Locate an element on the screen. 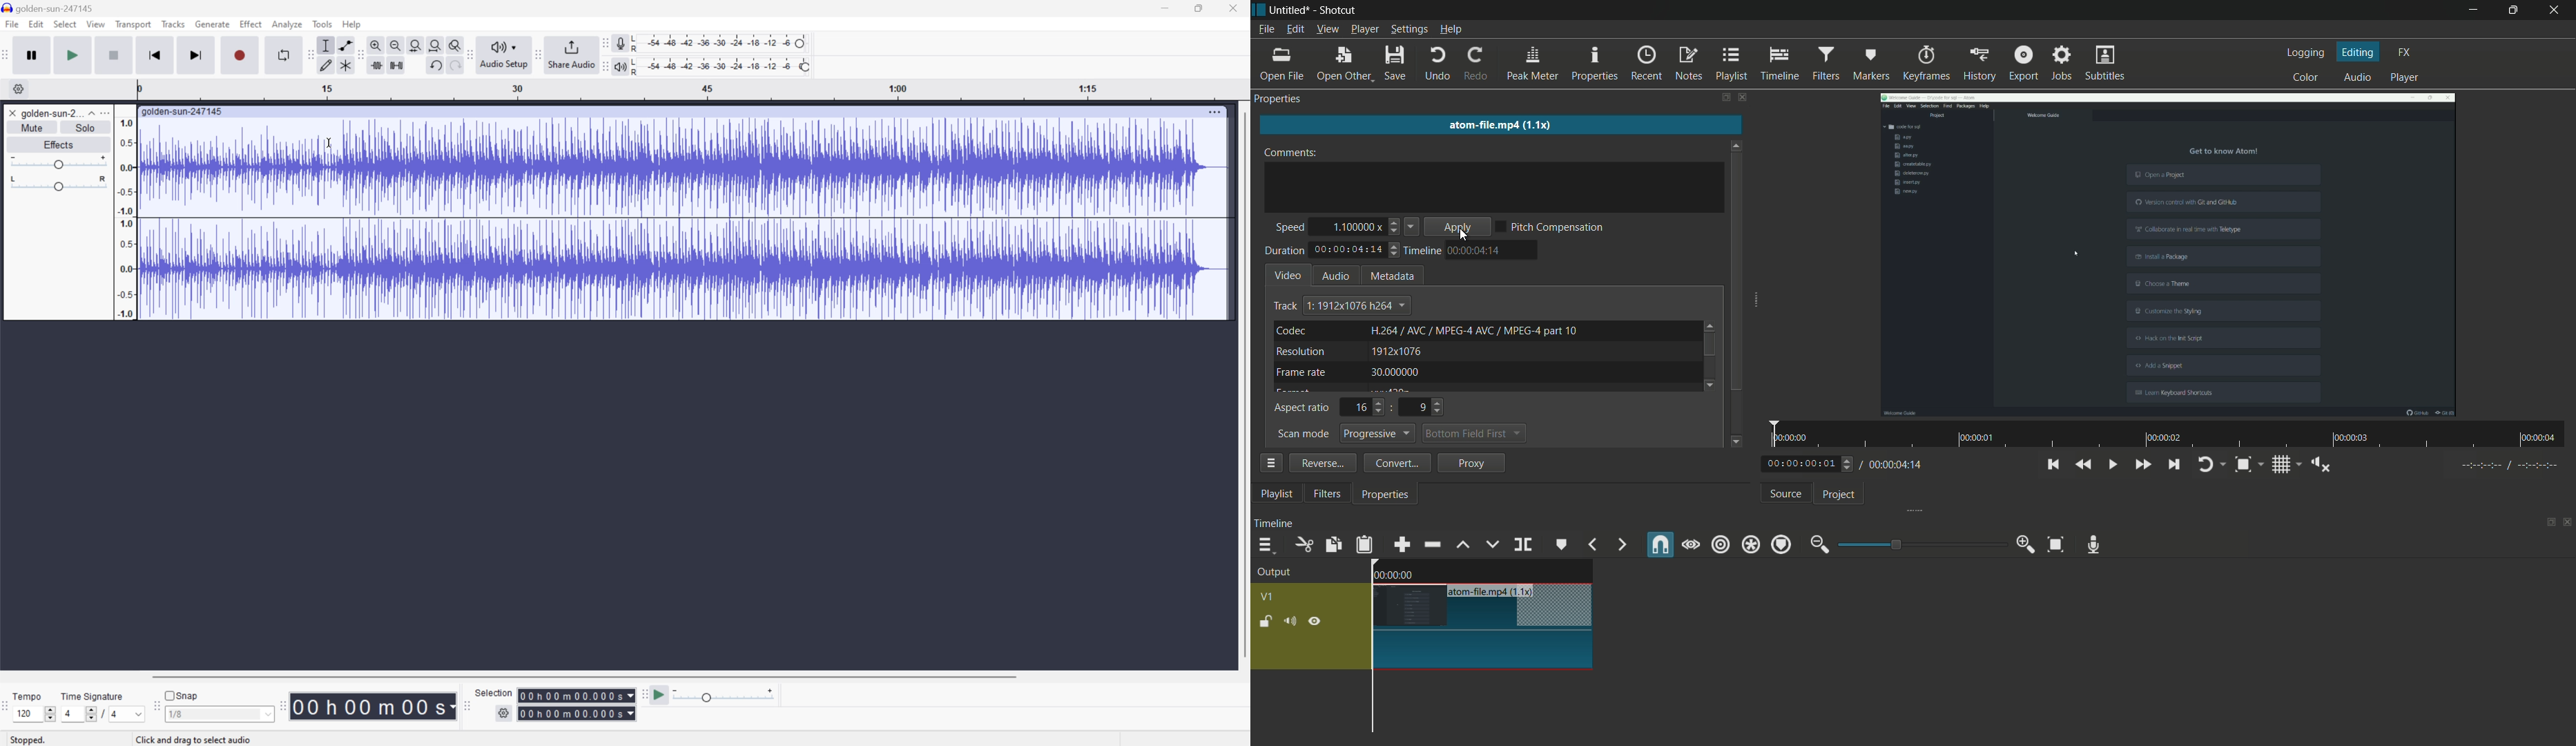  Audacity playback meter toolbar is located at coordinates (602, 67).